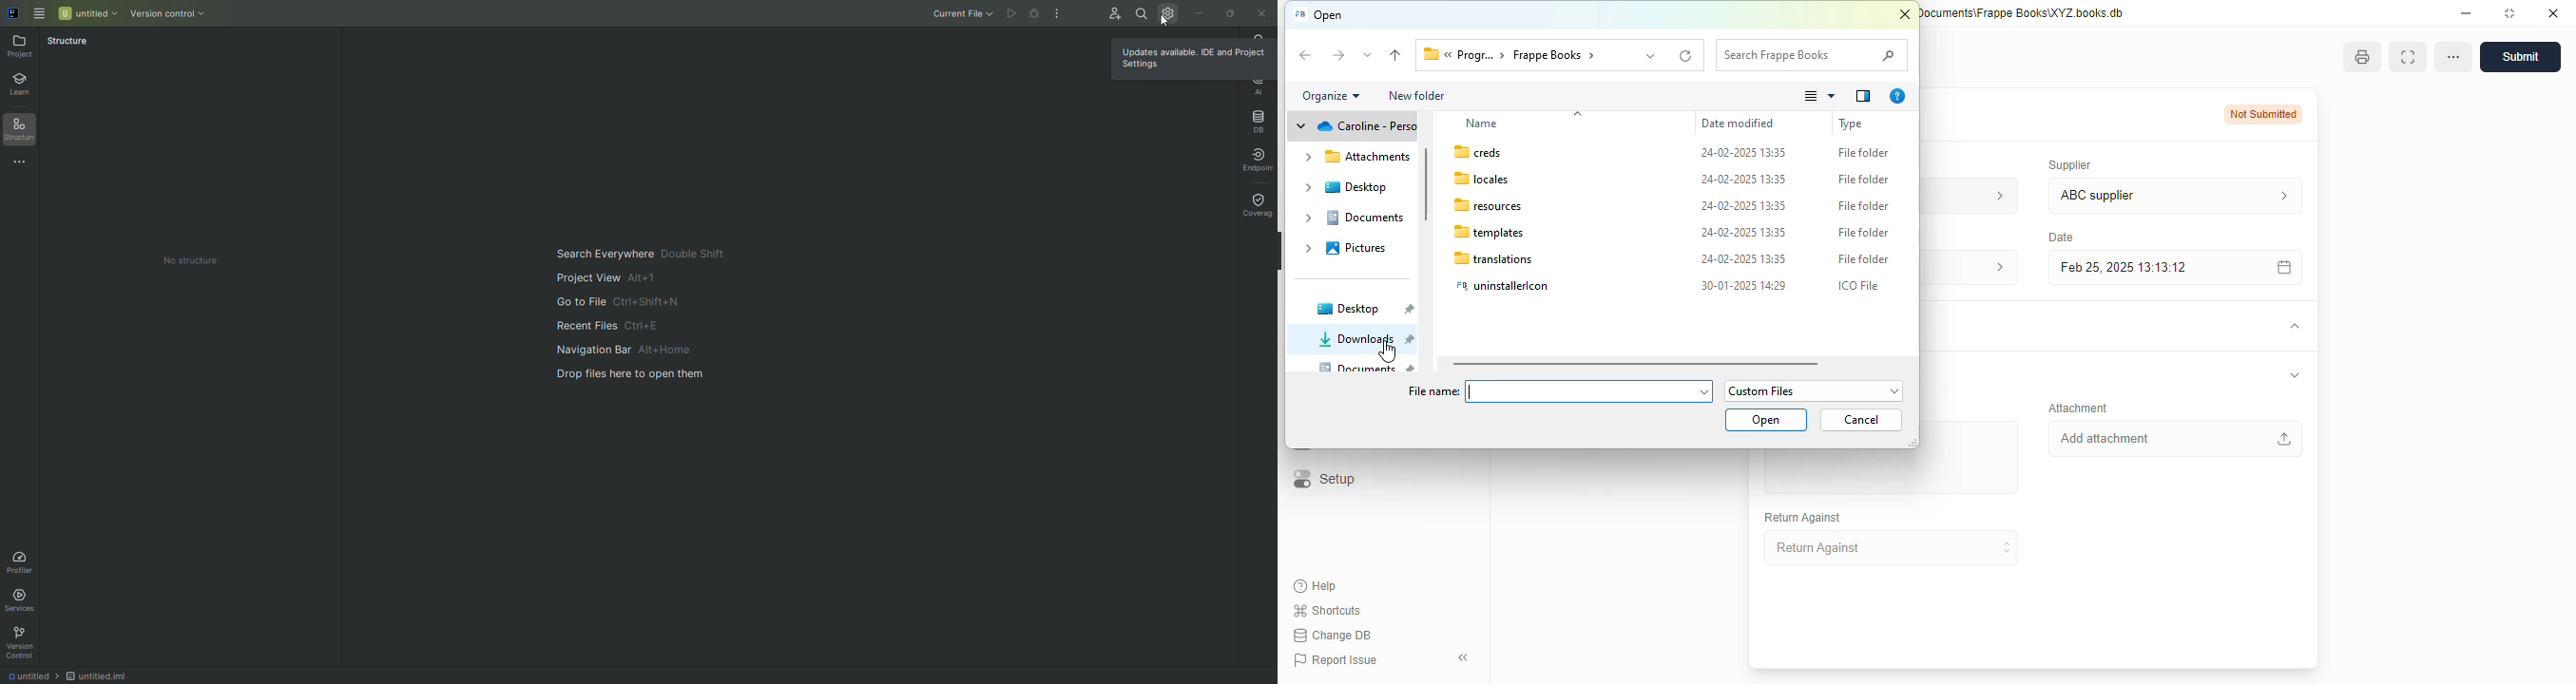 This screenshot has height=700, width=2576. I want to click on refresh "program files", so click(1687, 55).